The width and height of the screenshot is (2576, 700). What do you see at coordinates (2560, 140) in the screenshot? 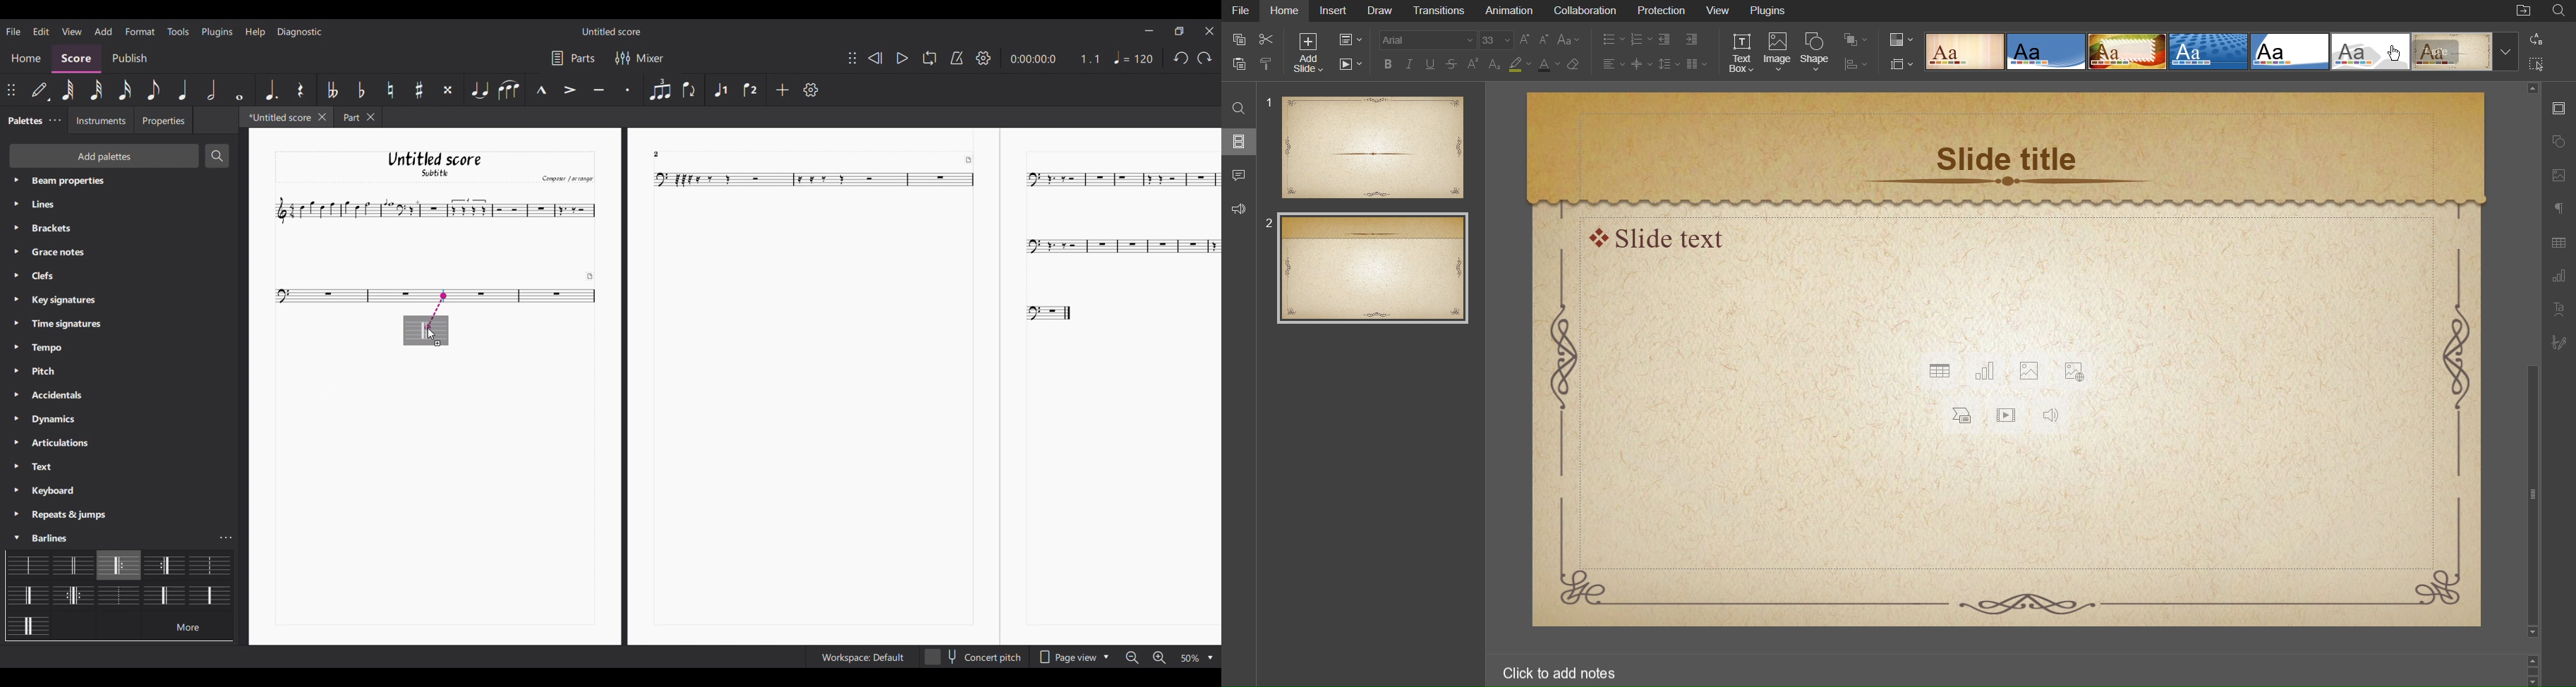
I see `Shape Settings` at bounding box center [2560, 140].